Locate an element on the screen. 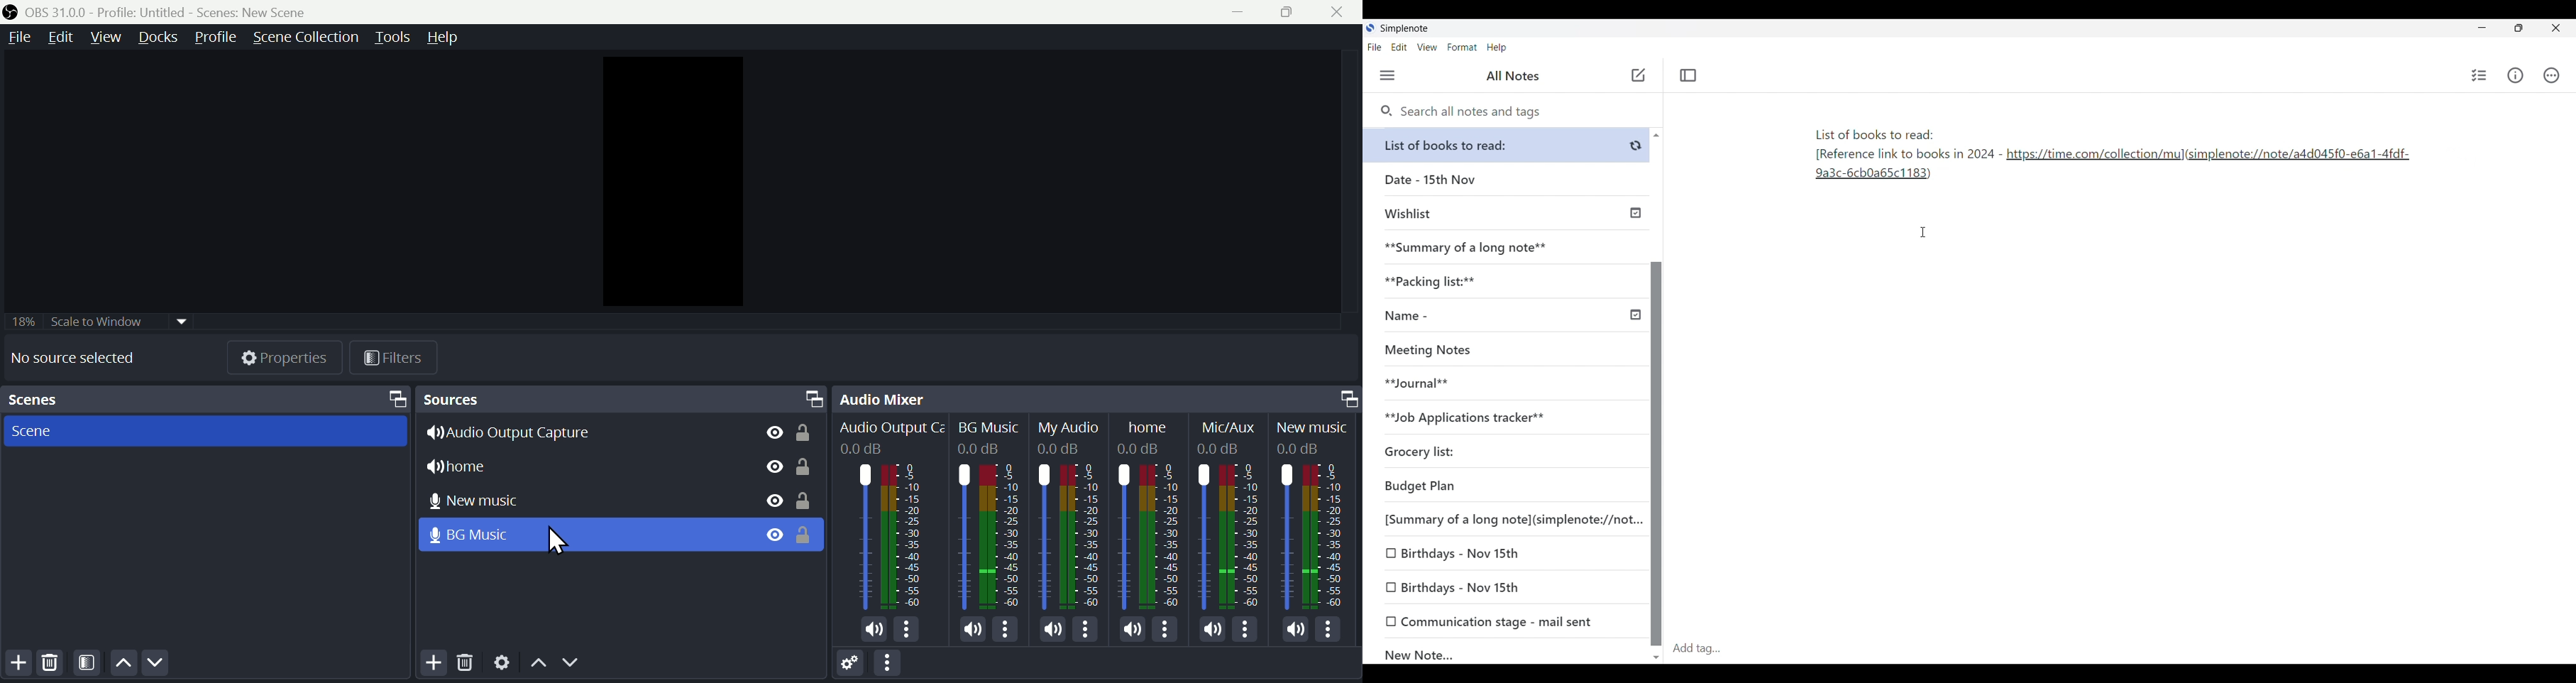  Settings is located at coordinates (499, 666).